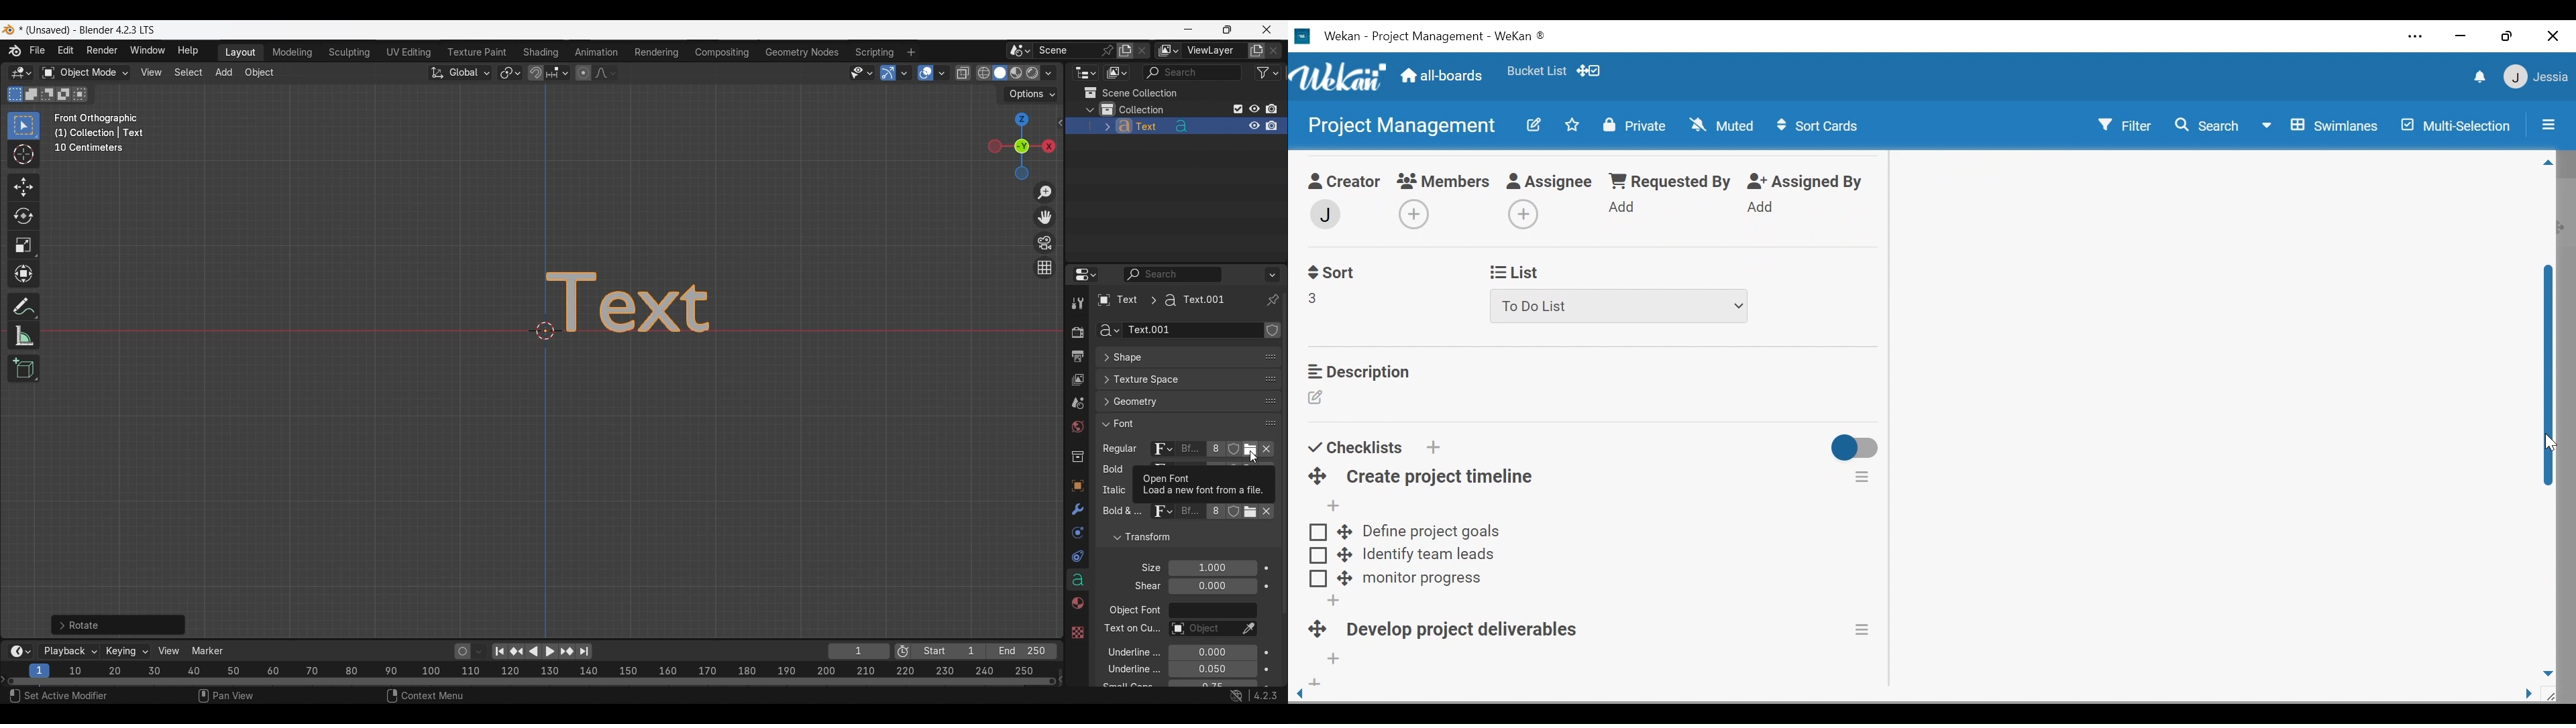 The width and height of the screenshot is (2576, 728). What do you see at coordinates (417, 697) in the screenshot?
I see `content menu` at bounding box center [417, 697].